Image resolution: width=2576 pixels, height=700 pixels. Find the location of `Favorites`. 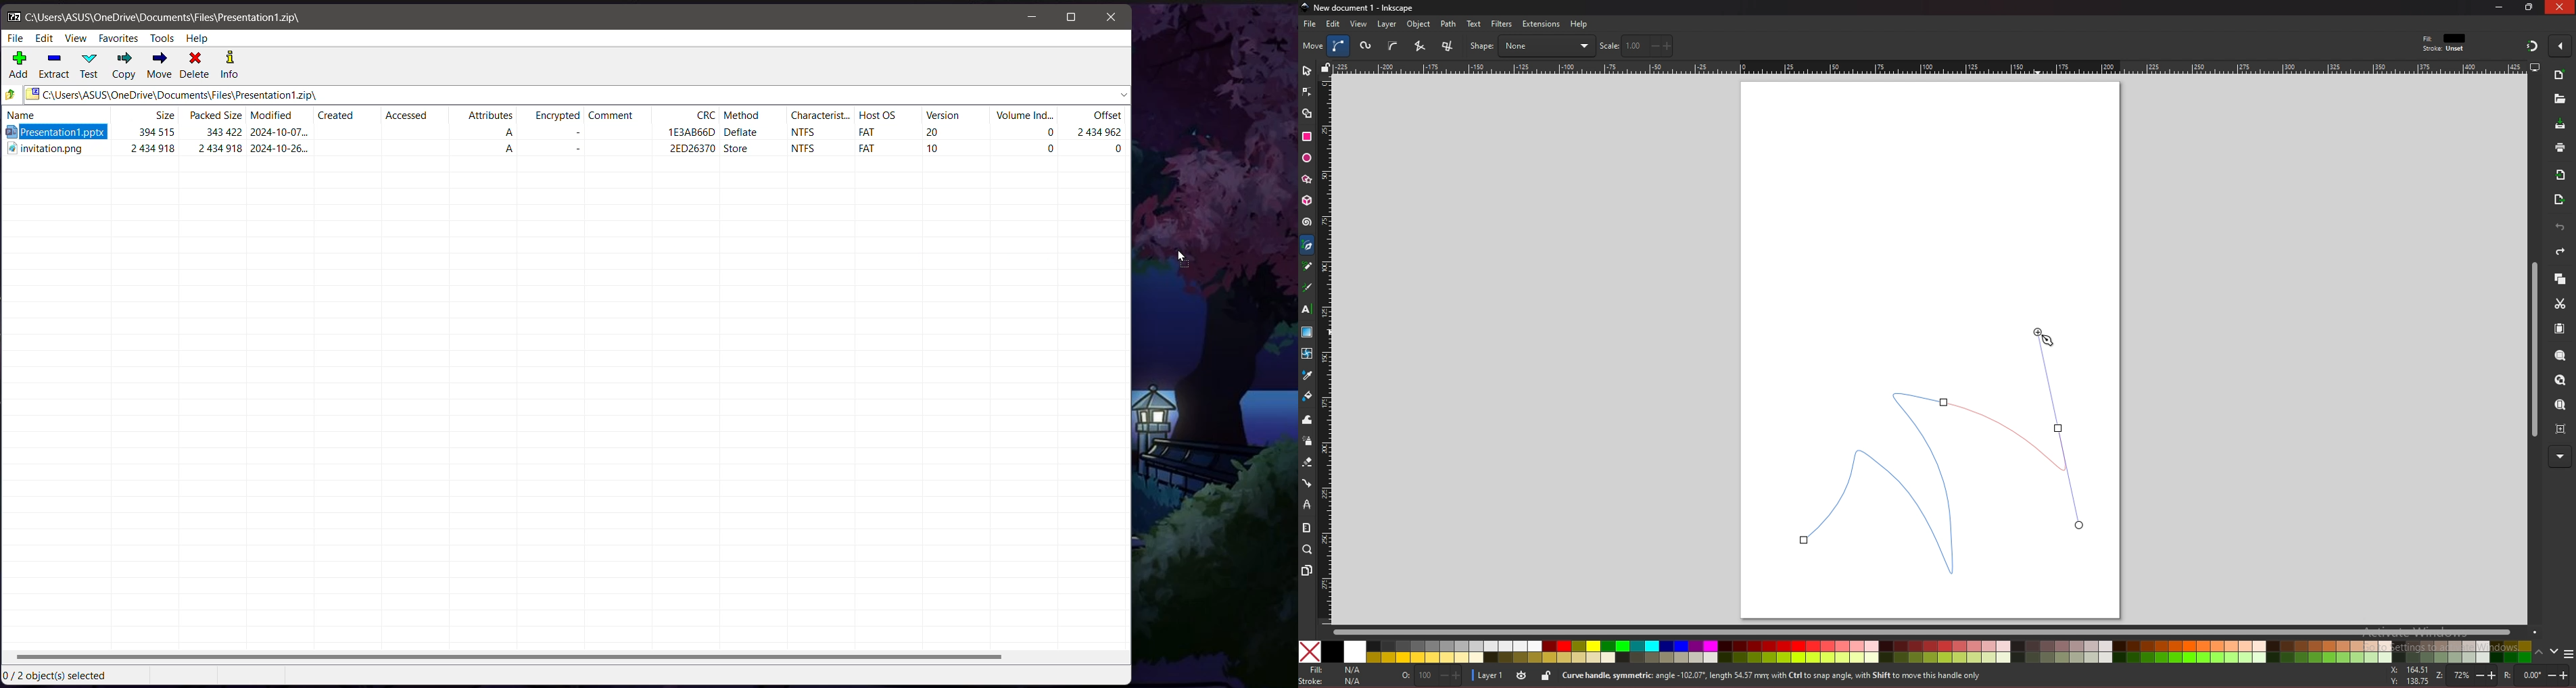

Favorites is located at coordinates (120, 39).